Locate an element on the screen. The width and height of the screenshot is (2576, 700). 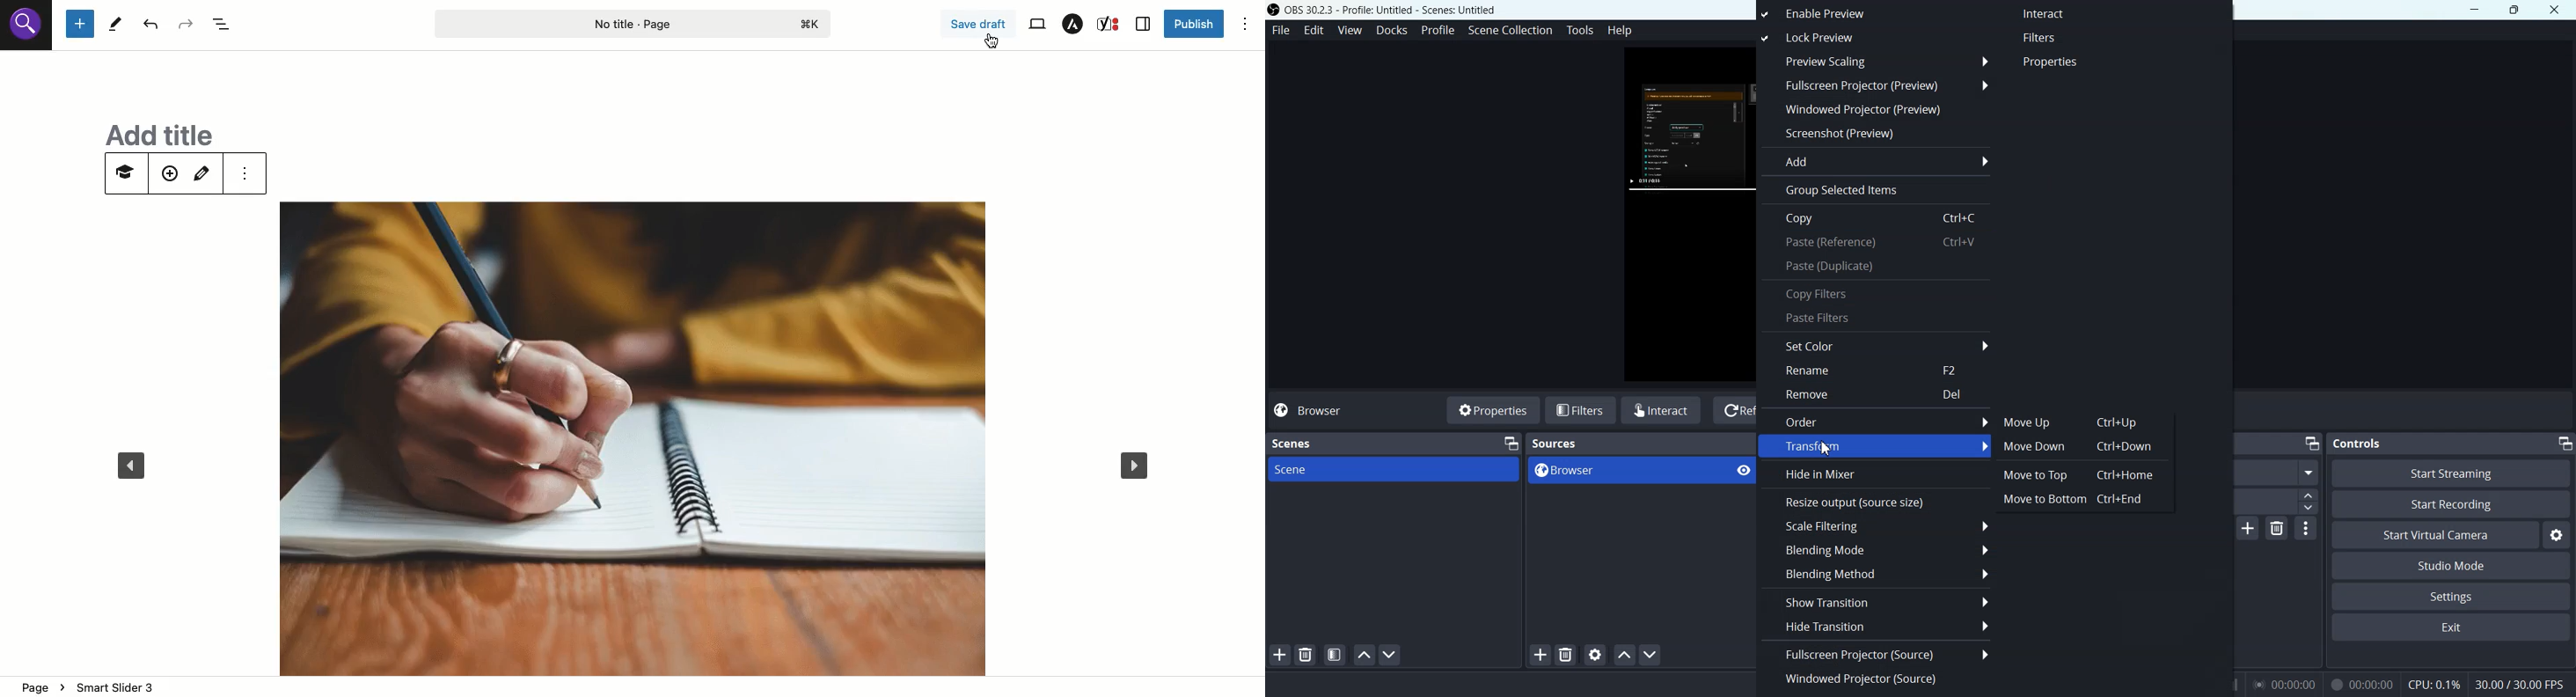
edit is located at coordinates (205, 172).